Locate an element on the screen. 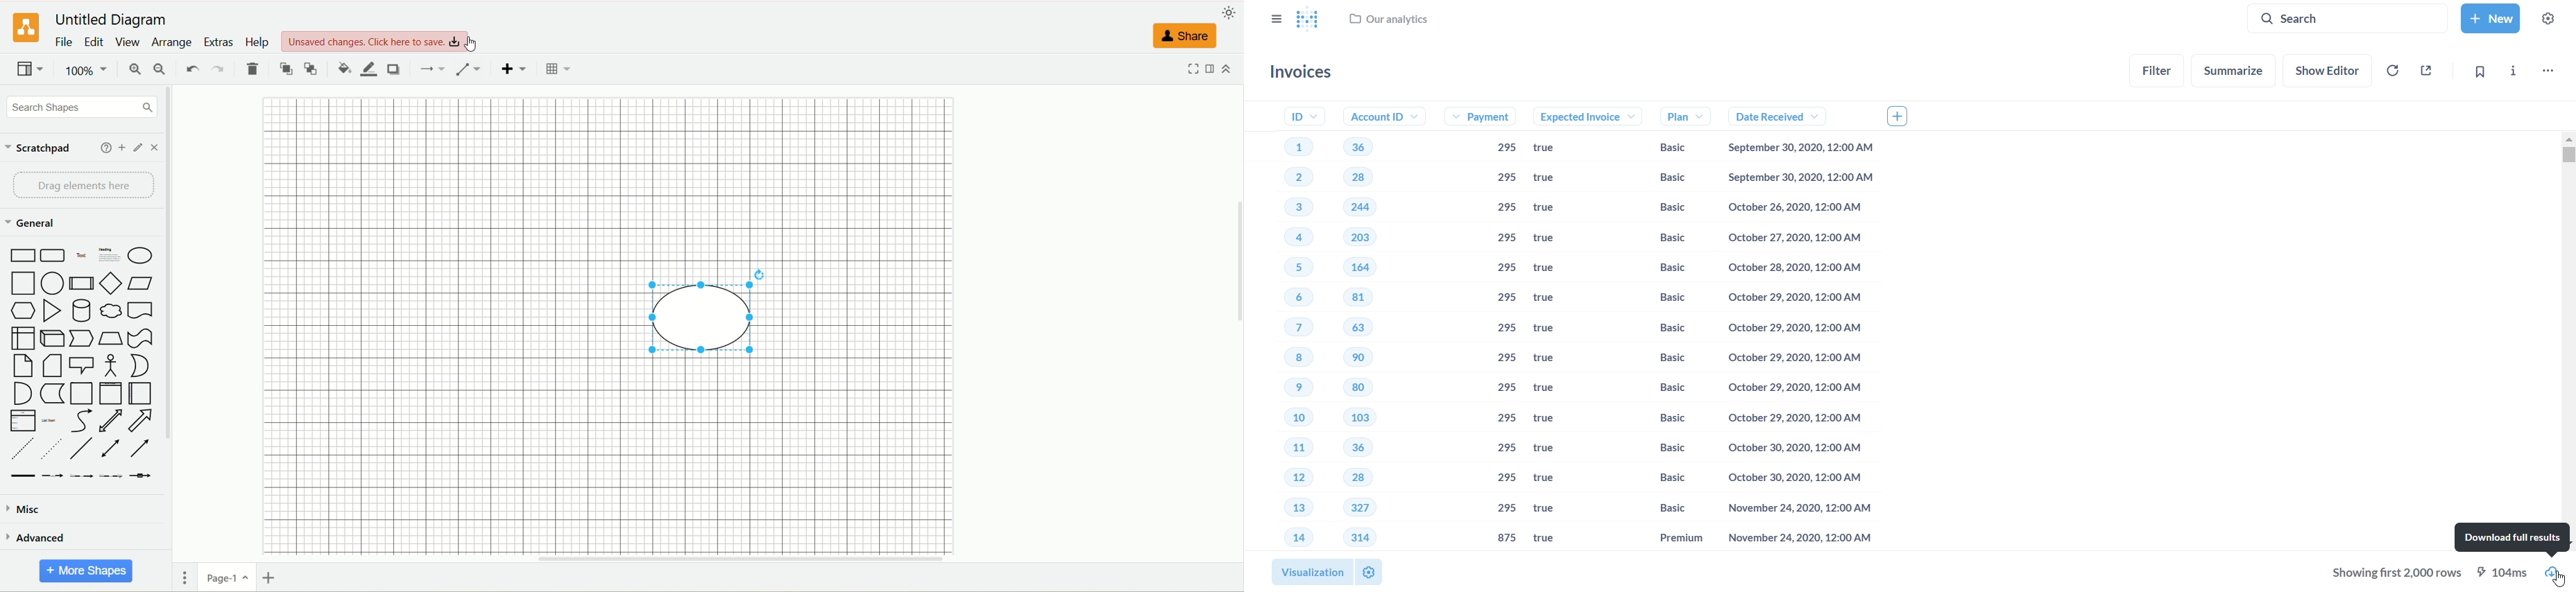 This screenshot has height=616, width=2576. scratchpad is located at coordinates (38, 150).